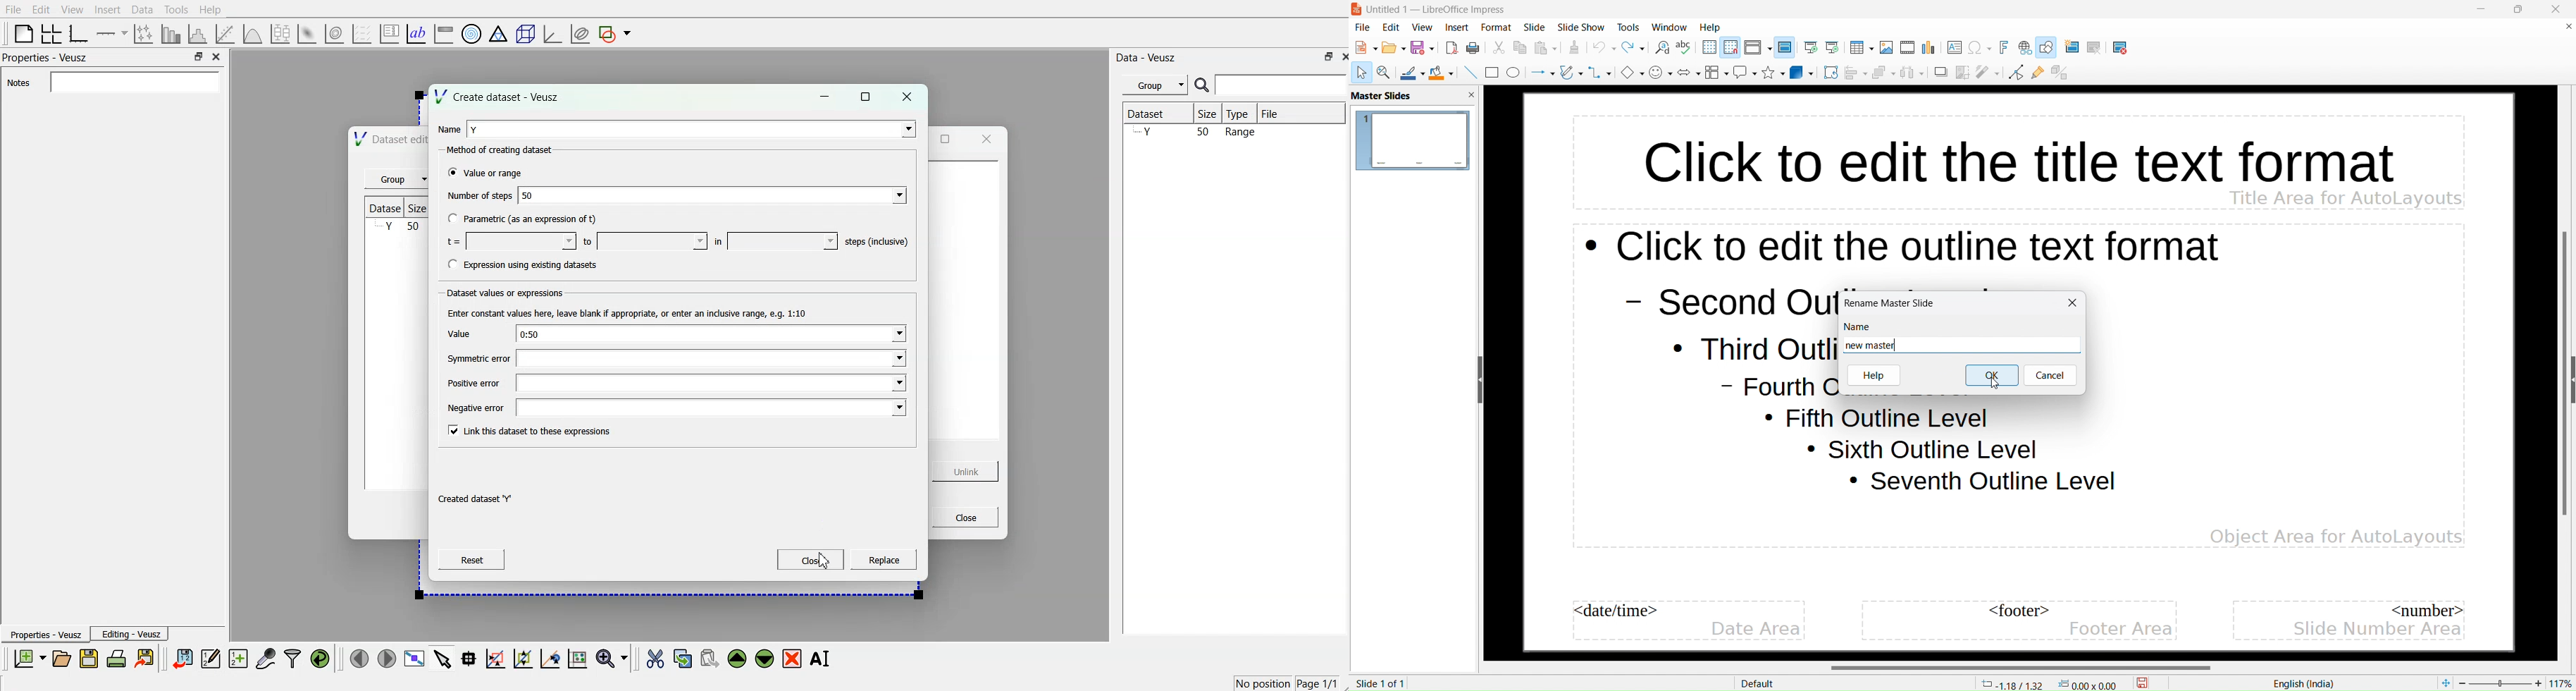  What do you see at coordinates (1601, 72) in the screenshot?
I see `connectors` at bounding box center [1601, 72].